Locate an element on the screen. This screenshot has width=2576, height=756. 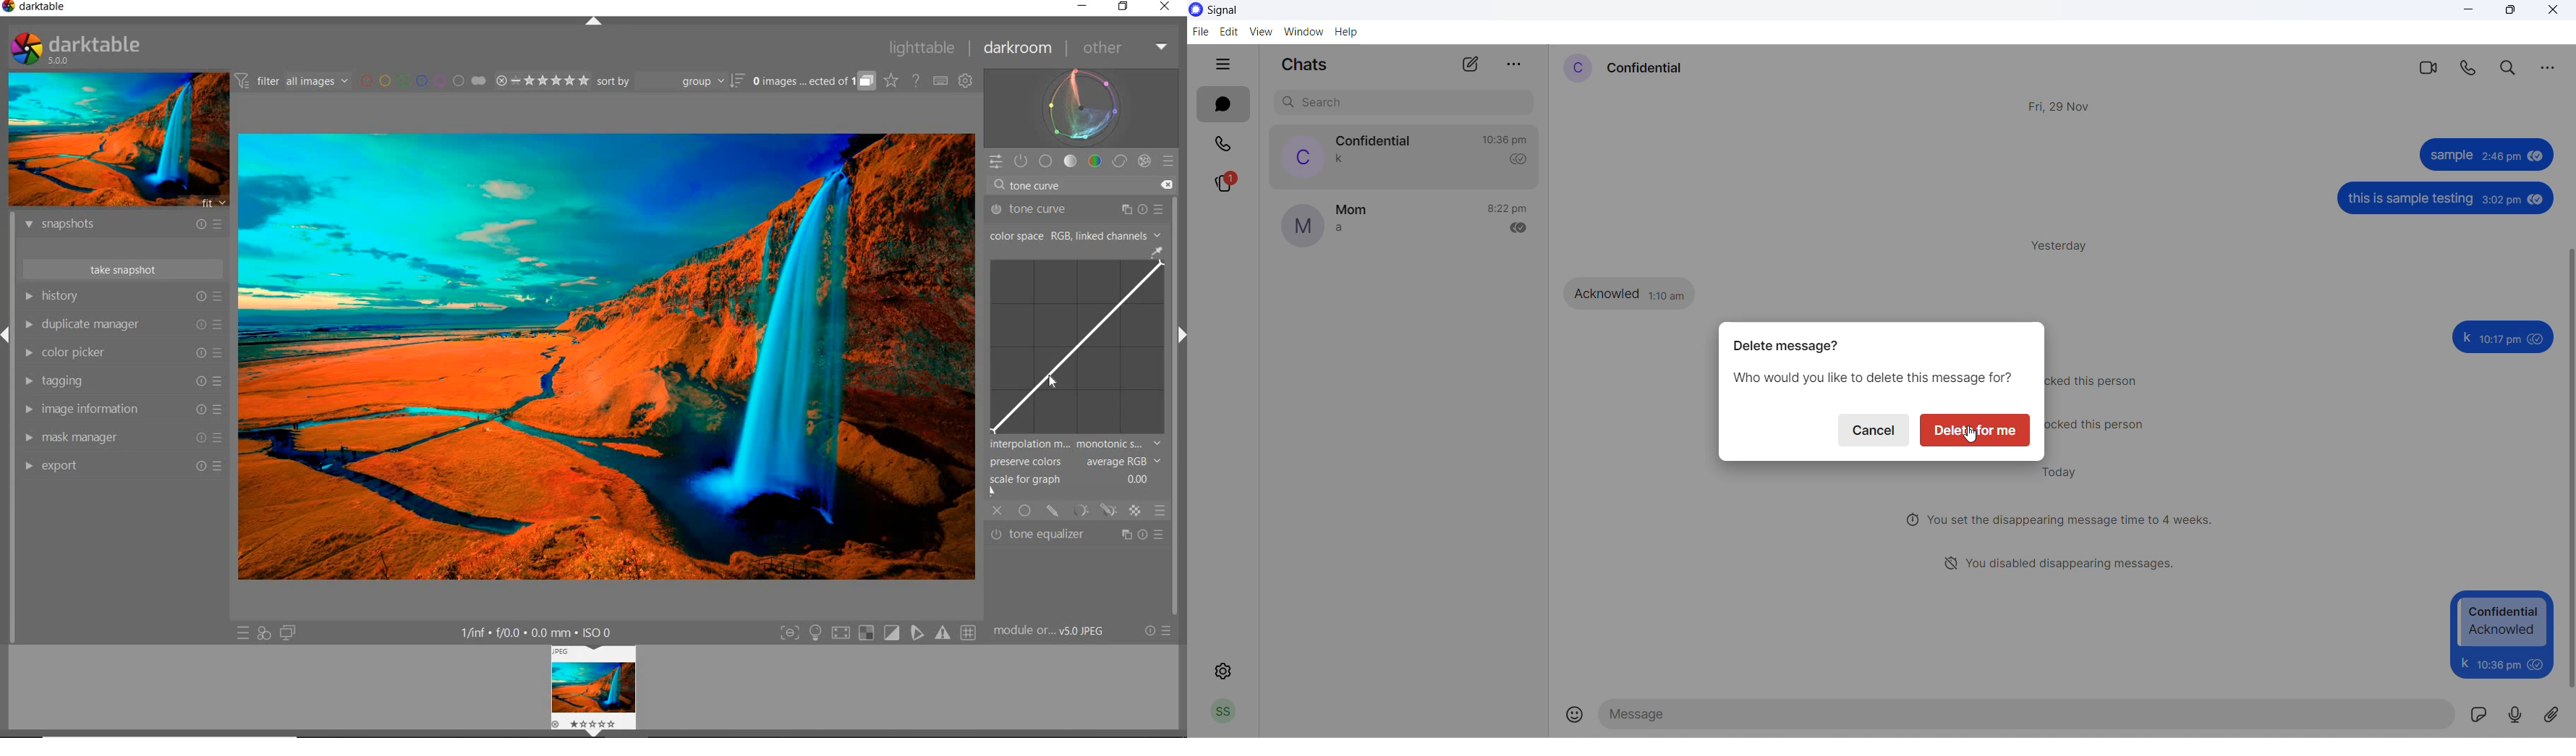
take snapshot is located at coordinates (122, 268).